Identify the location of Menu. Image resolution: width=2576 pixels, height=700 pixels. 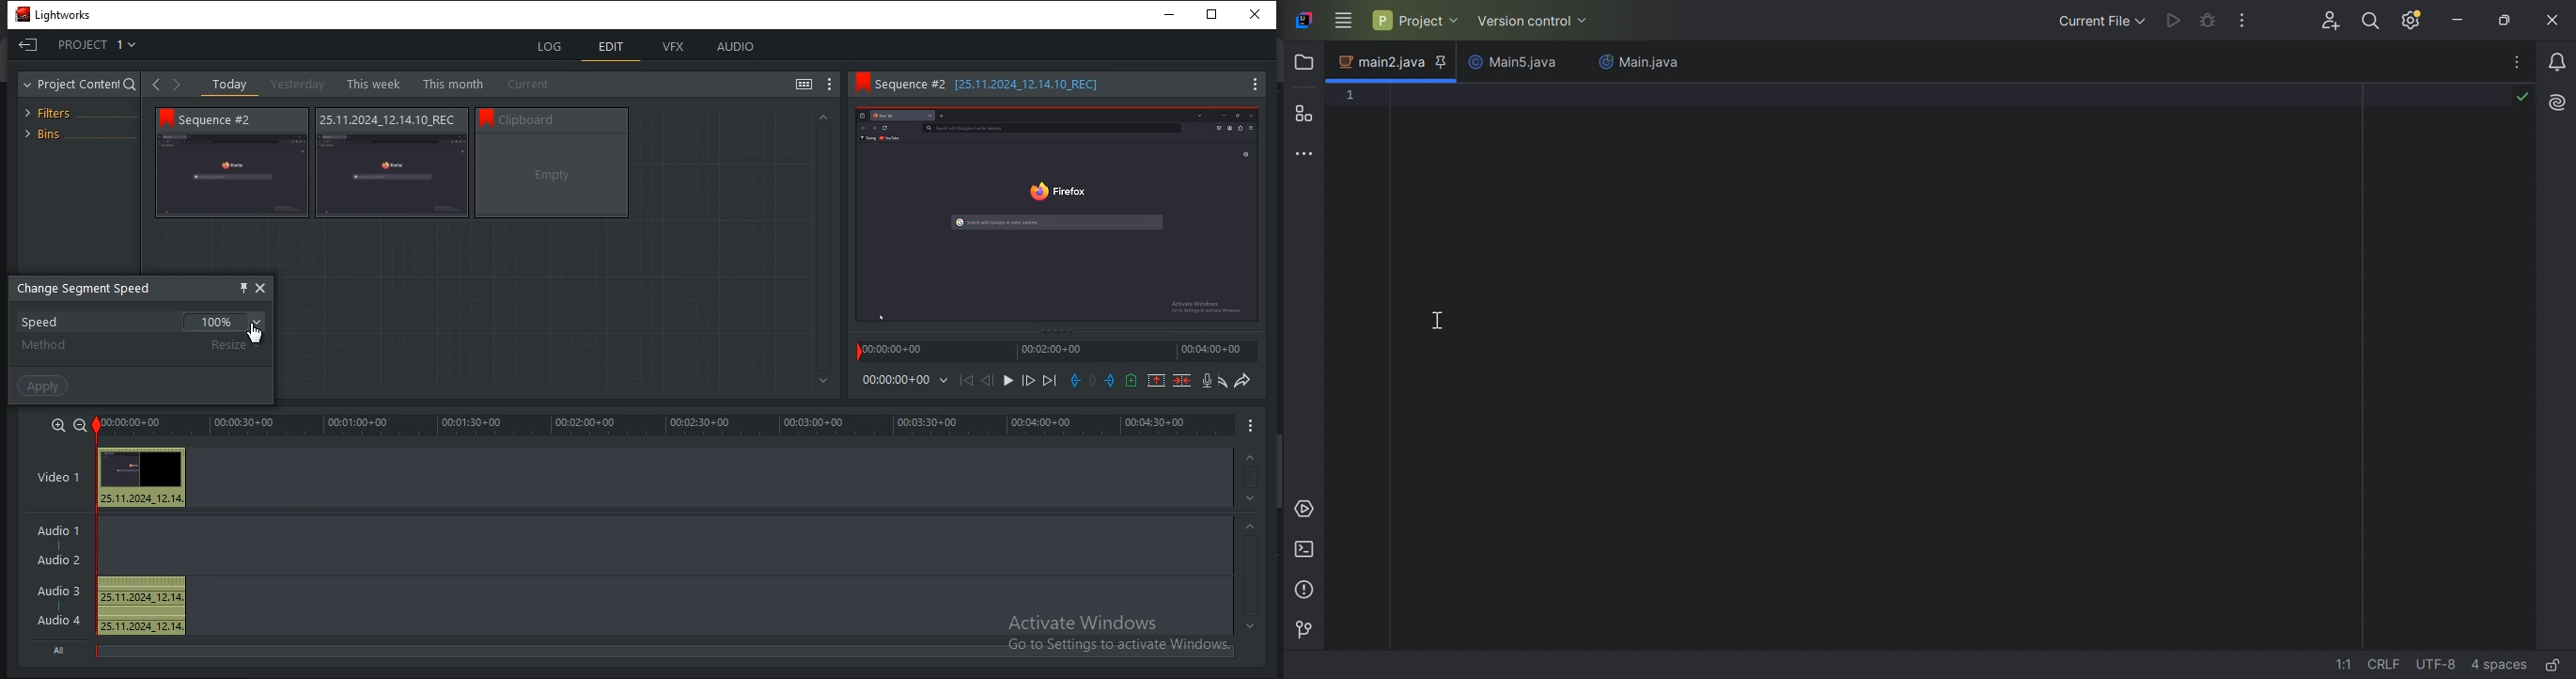
(1249, 84).